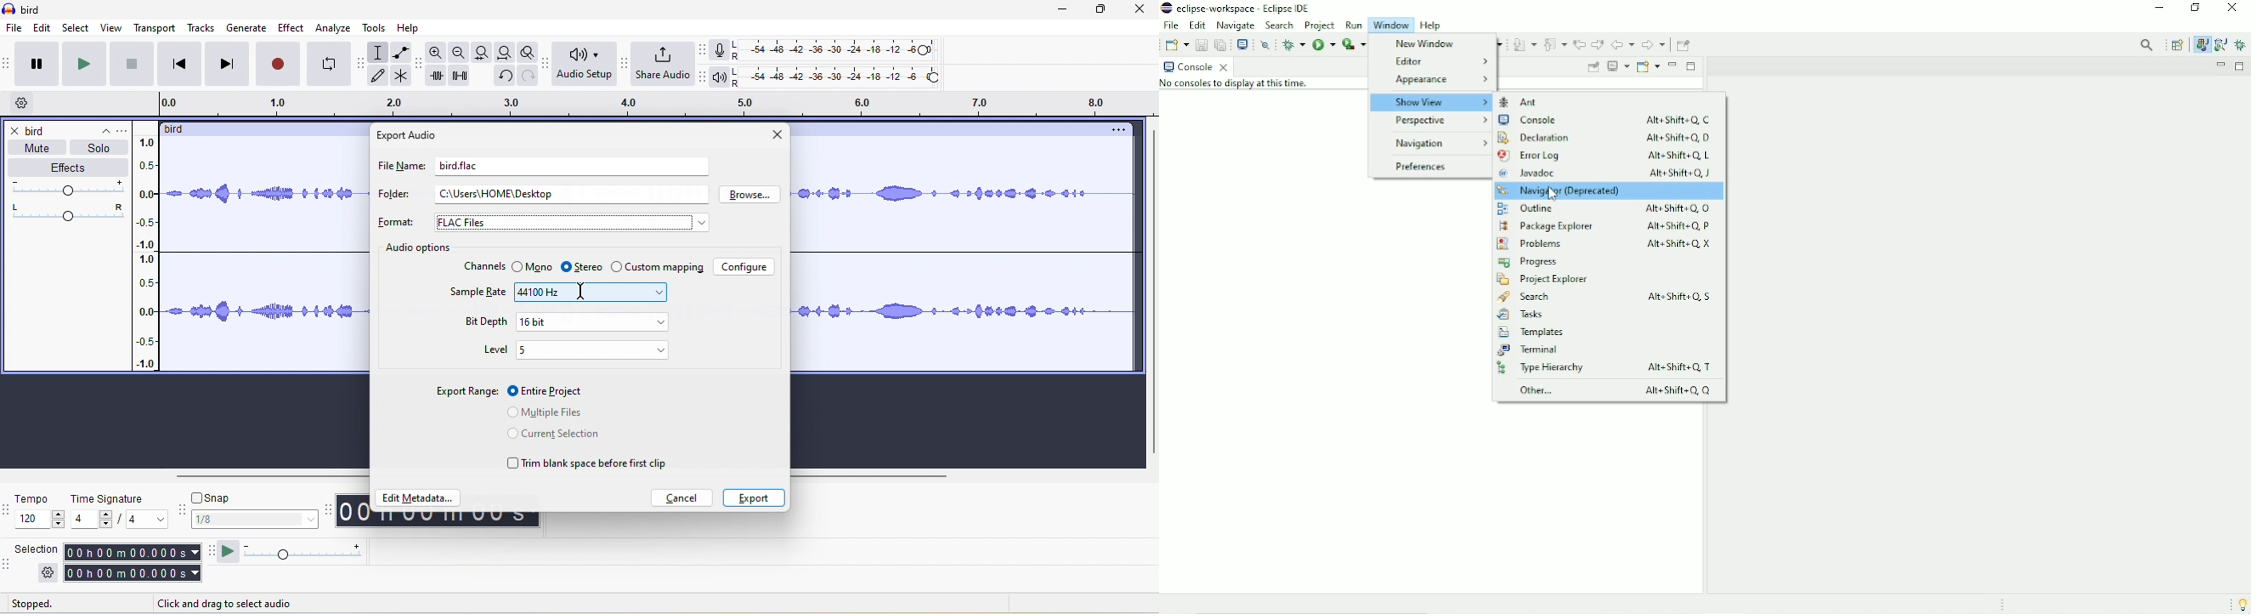 The height and width of the screenshot is (616, 2268). What do you see at coordinates (523, 54) in the screenshot?
I see `zoom toggle` at bounding box center [523, 54].